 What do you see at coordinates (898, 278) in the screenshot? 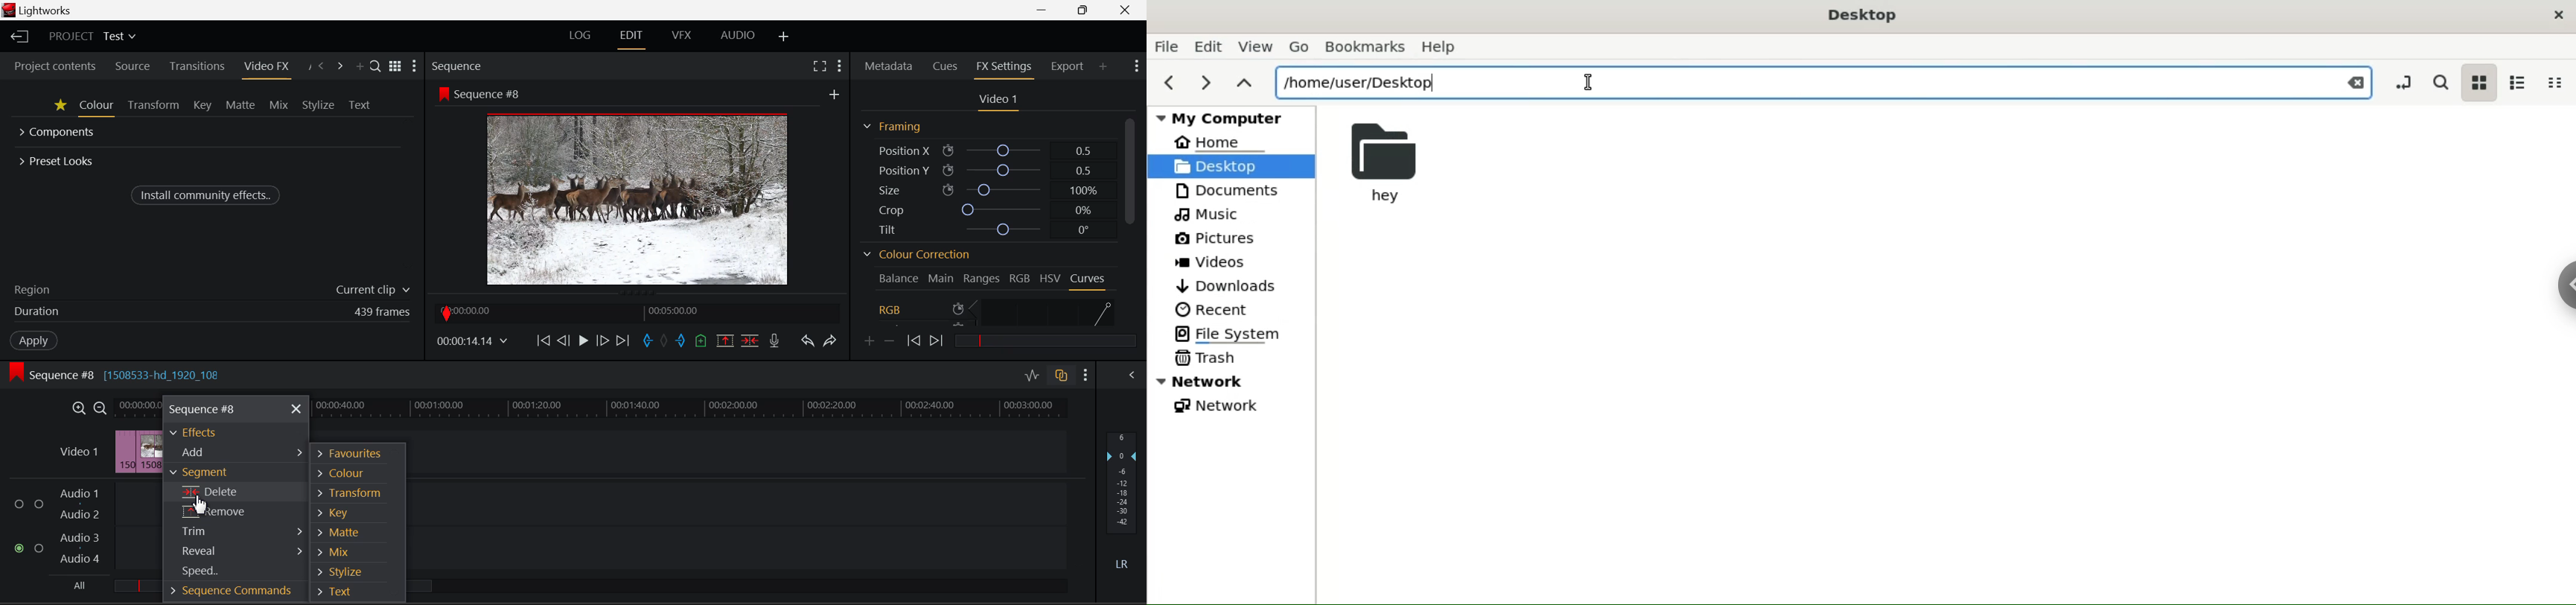
I see `Balance` at bounding box center [898, 278].